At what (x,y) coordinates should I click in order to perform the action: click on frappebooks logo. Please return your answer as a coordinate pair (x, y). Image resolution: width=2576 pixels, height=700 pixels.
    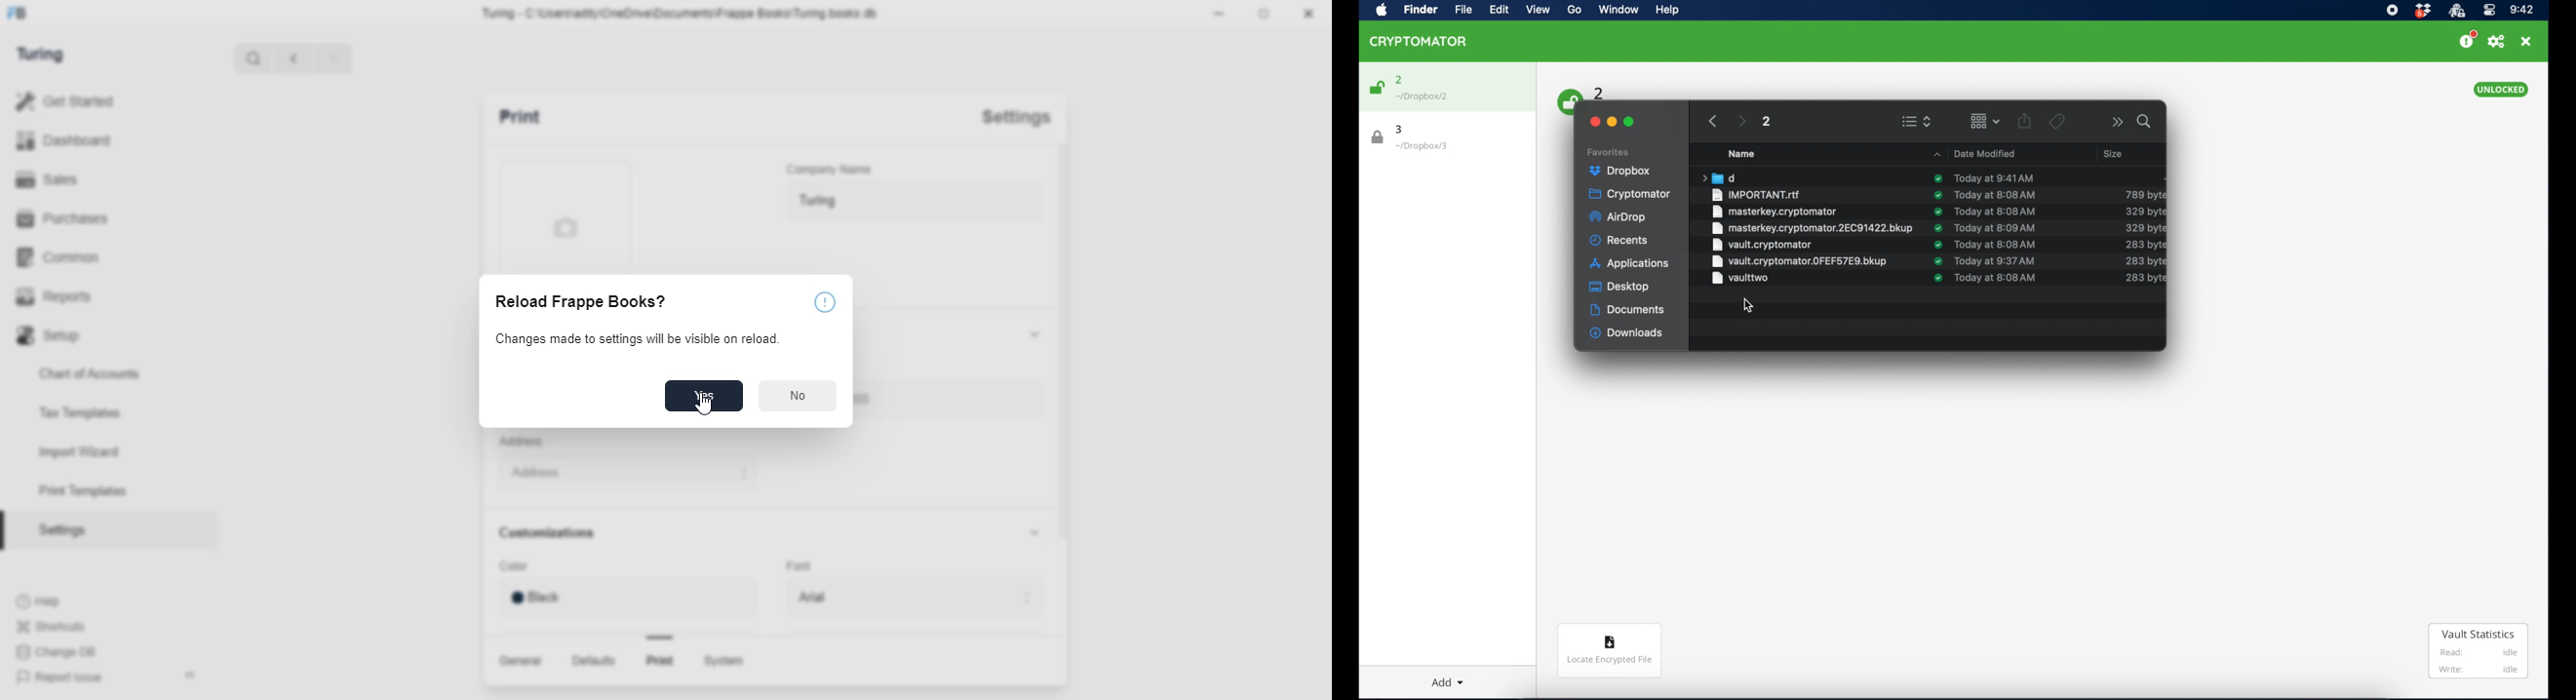
    Looking at the image, I should click on (25, 14).